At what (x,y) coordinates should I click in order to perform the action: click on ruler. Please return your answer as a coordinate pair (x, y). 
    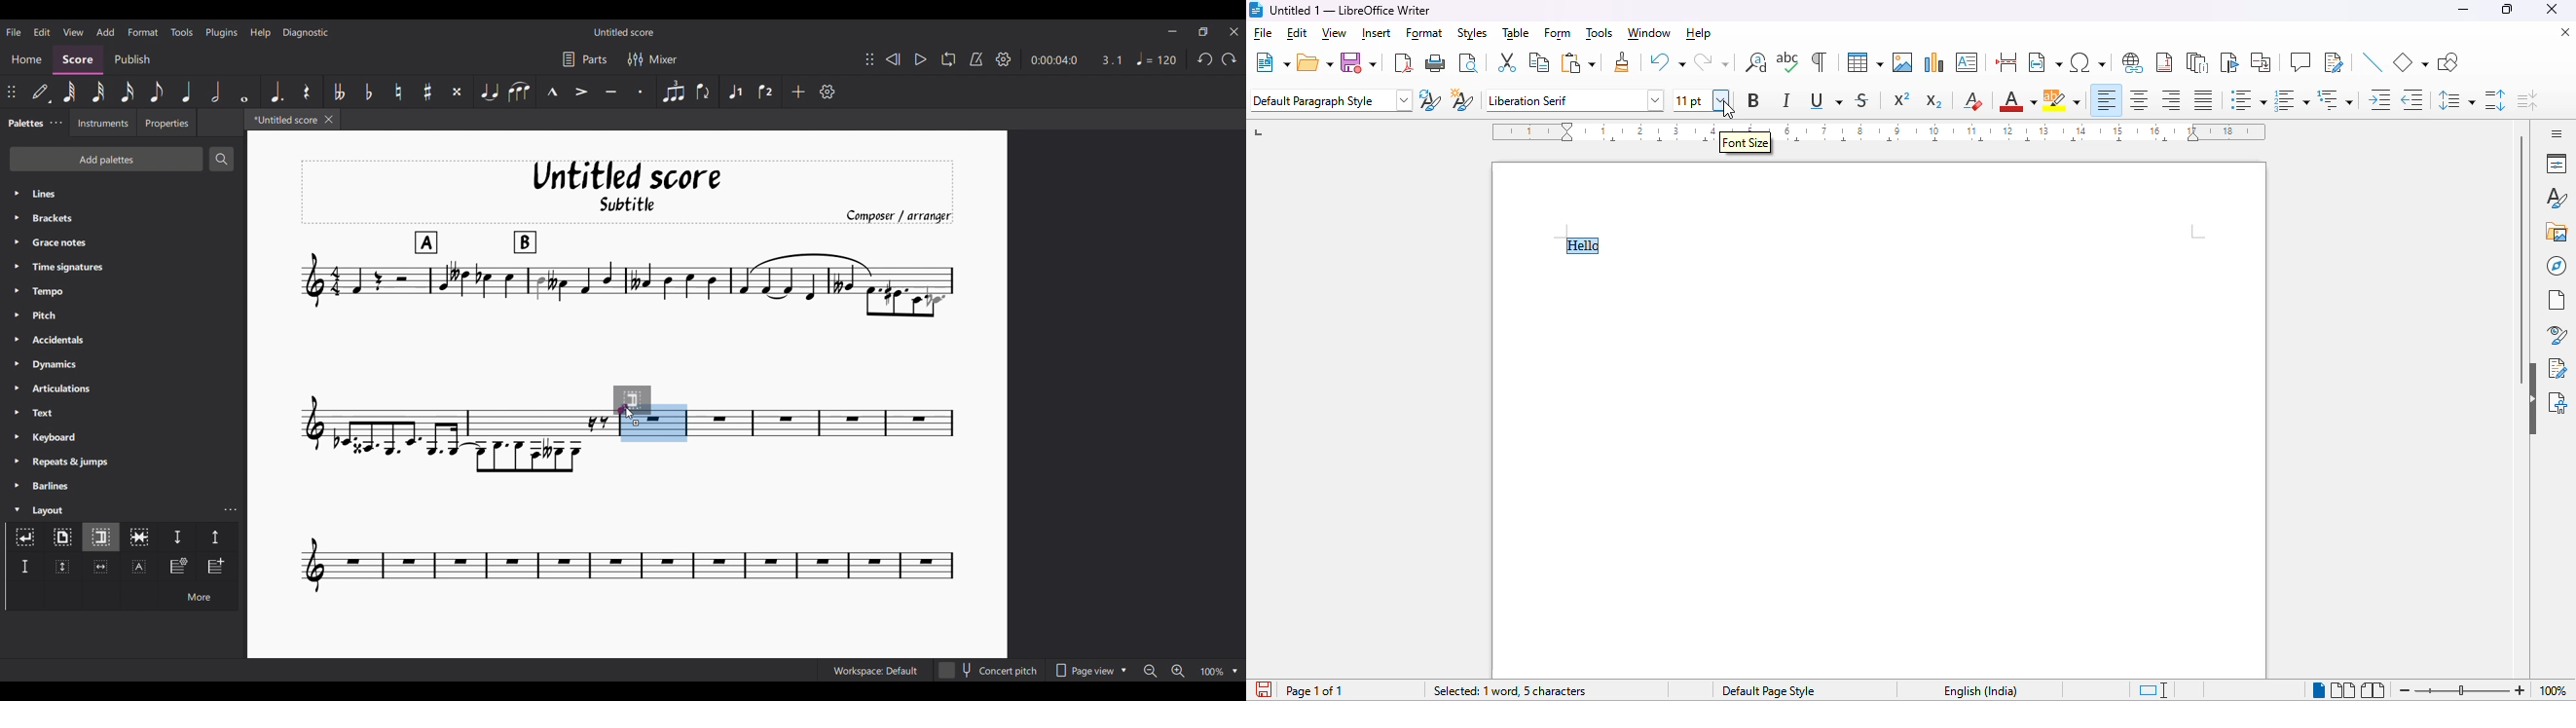
    Looking at the image, I should click on (2026, 132).